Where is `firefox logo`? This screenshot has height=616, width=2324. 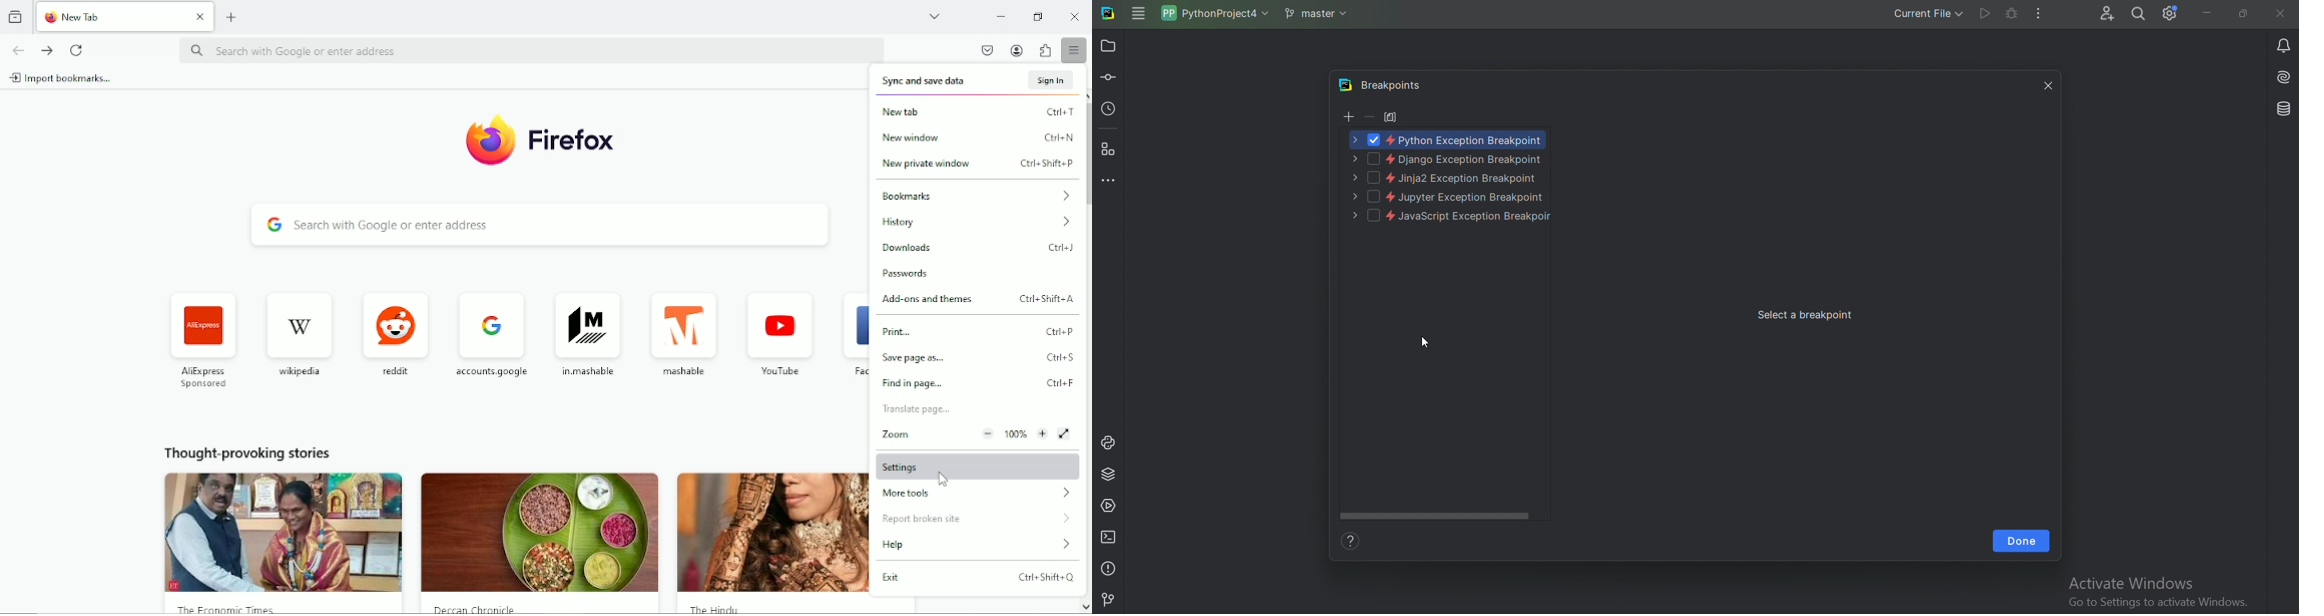
firefox logo is located at coordinates (50, 19).